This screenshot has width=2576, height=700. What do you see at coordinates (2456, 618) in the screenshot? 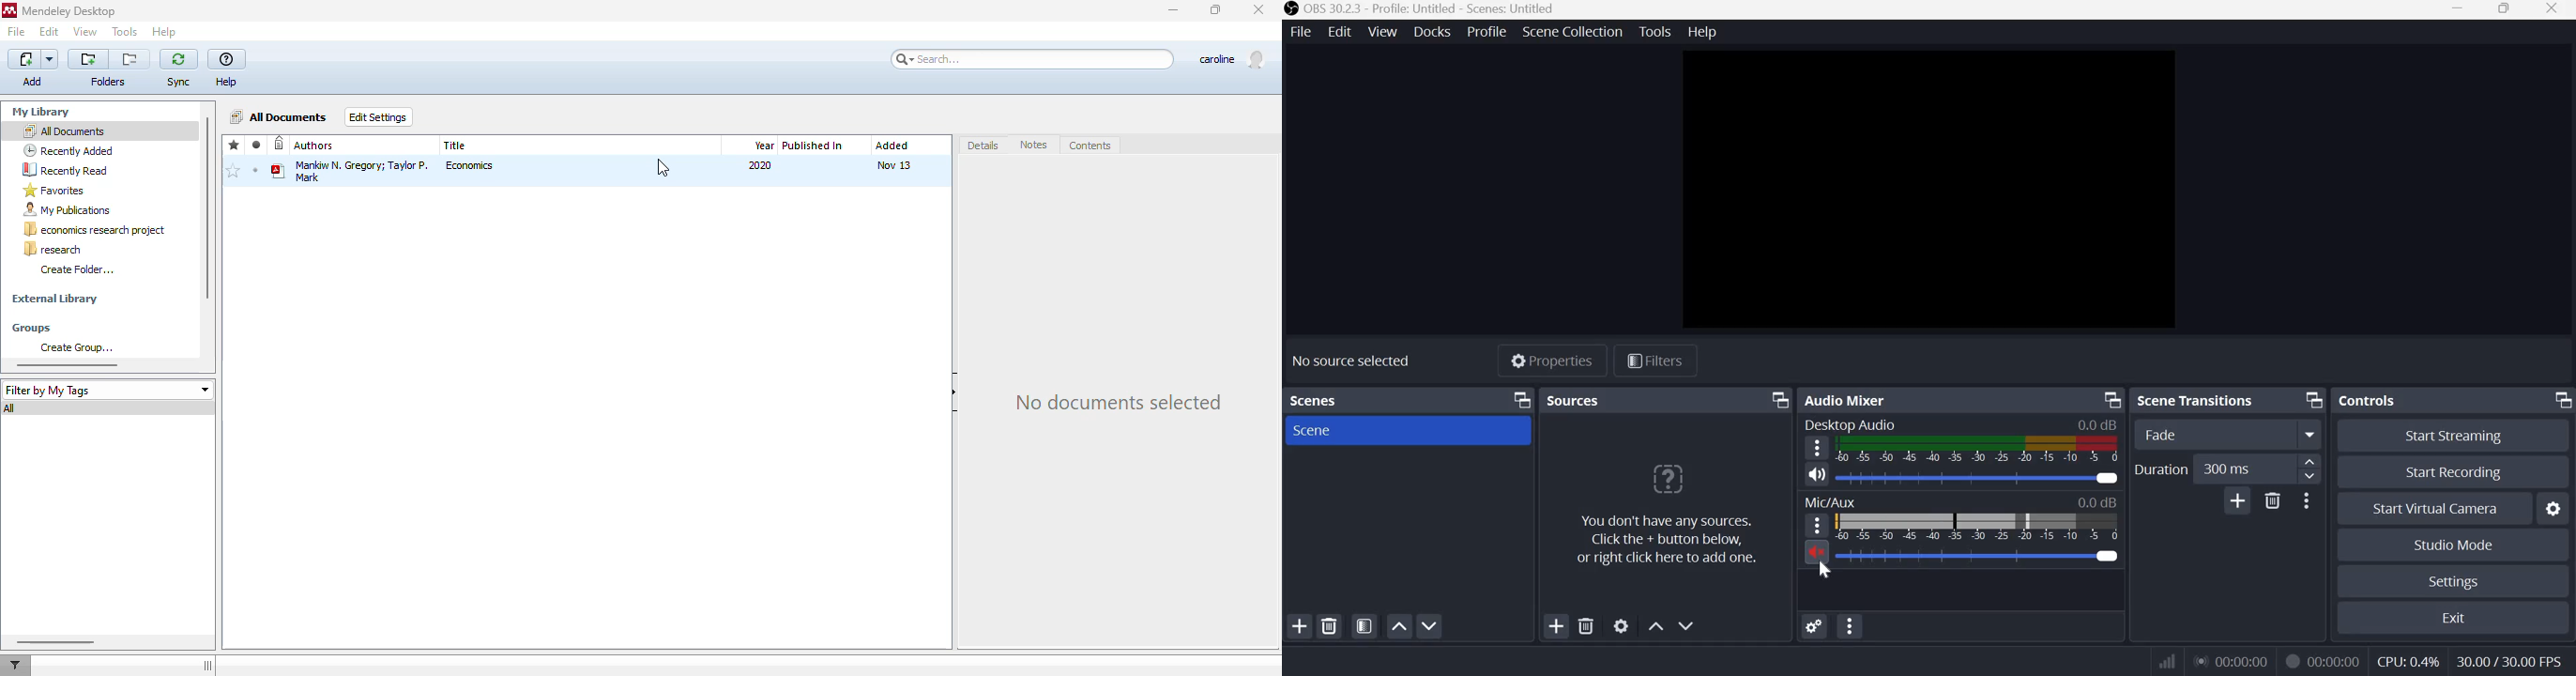
I see `Exit` at bounding box center [2456, 618].